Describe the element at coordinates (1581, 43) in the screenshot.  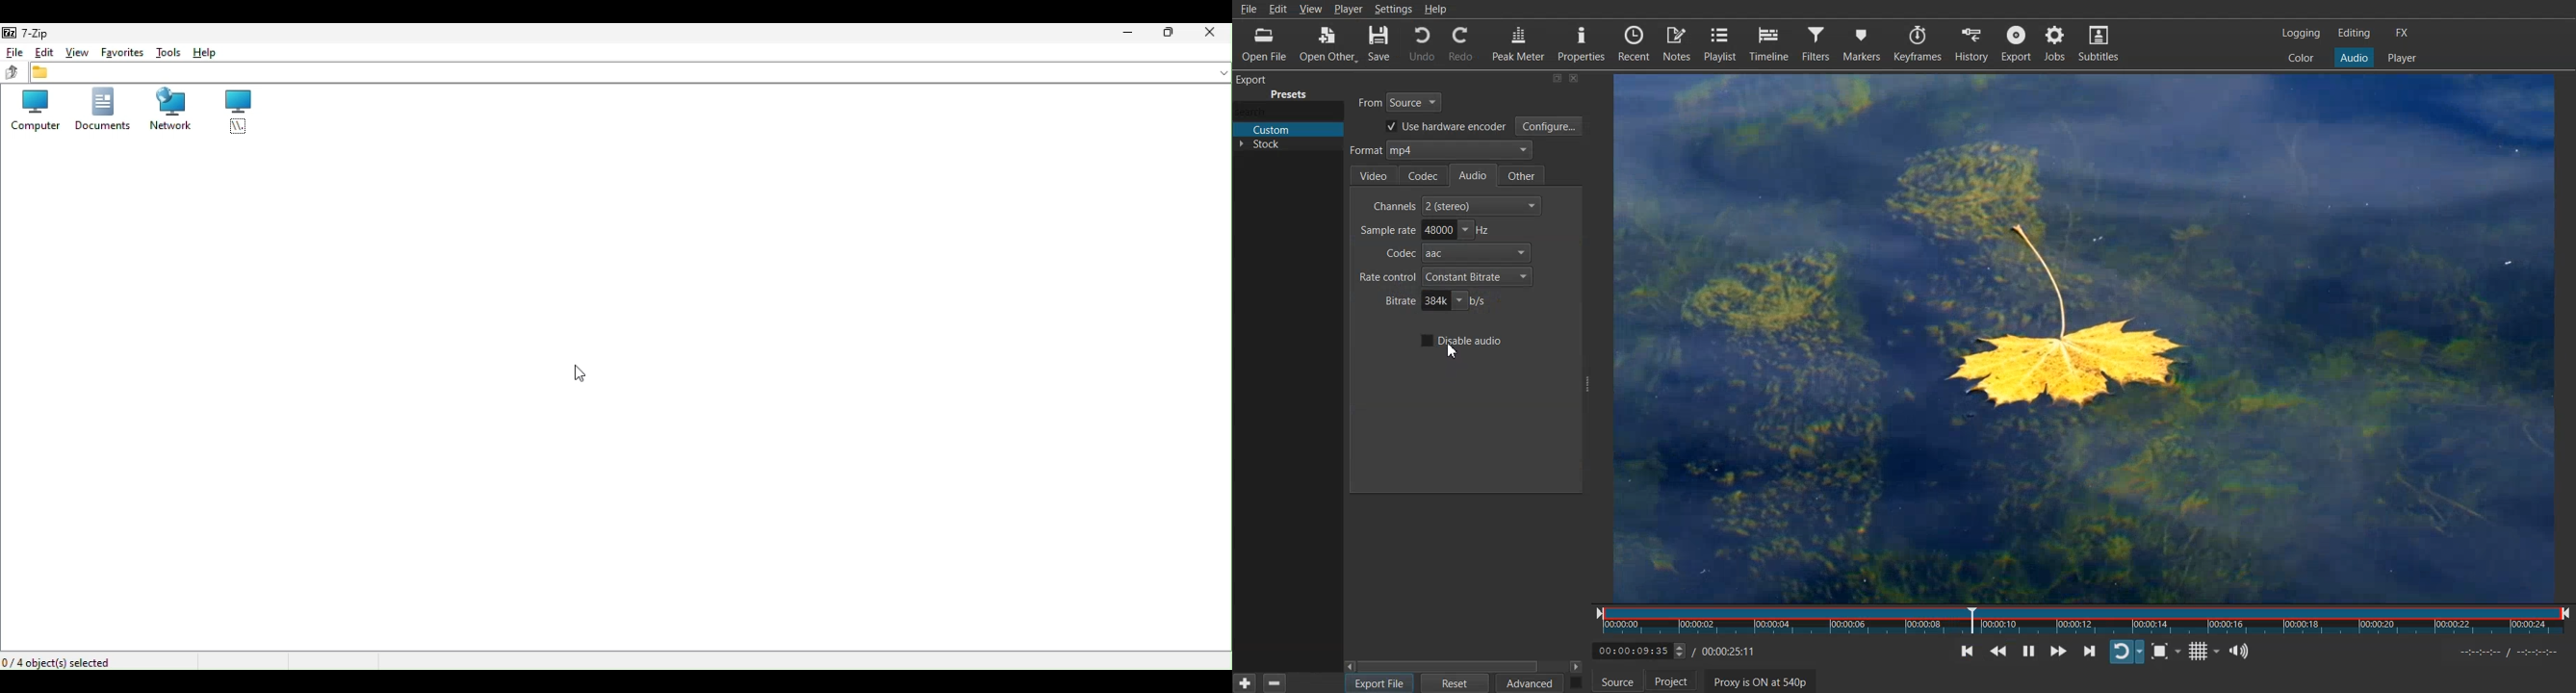
I see `Properties` at that location.